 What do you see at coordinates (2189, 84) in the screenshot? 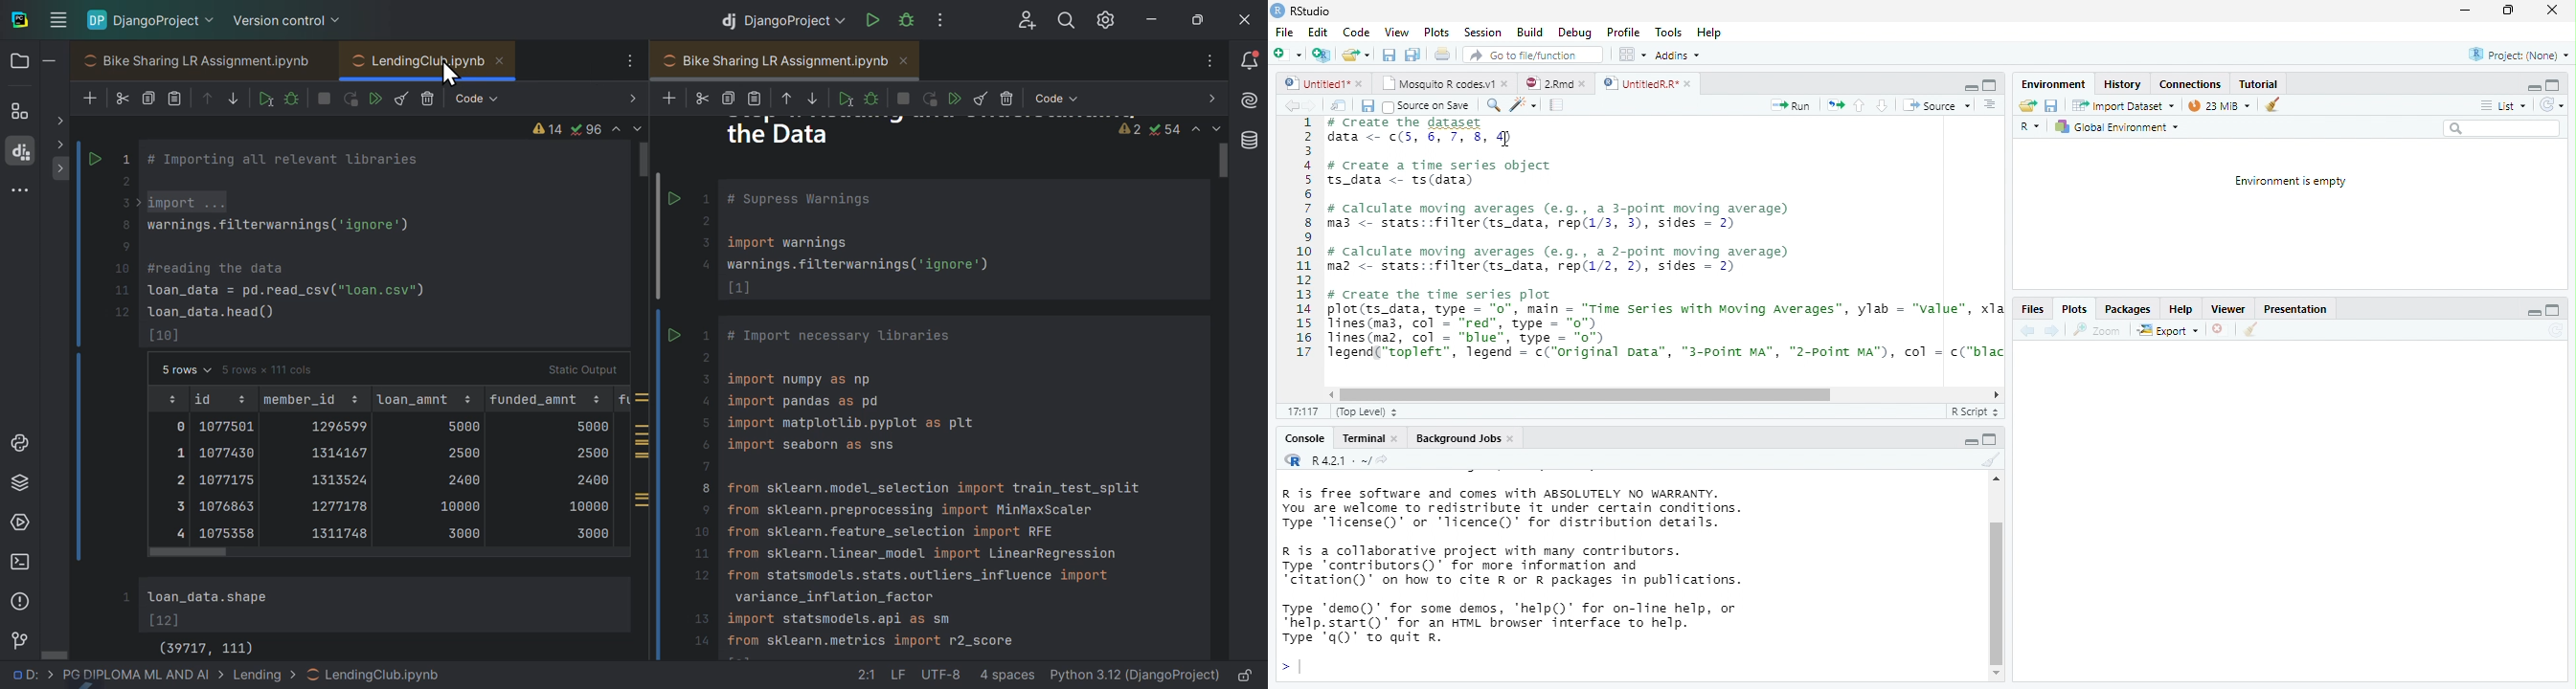
I see `Connections` at bounding box center [2189, 84].